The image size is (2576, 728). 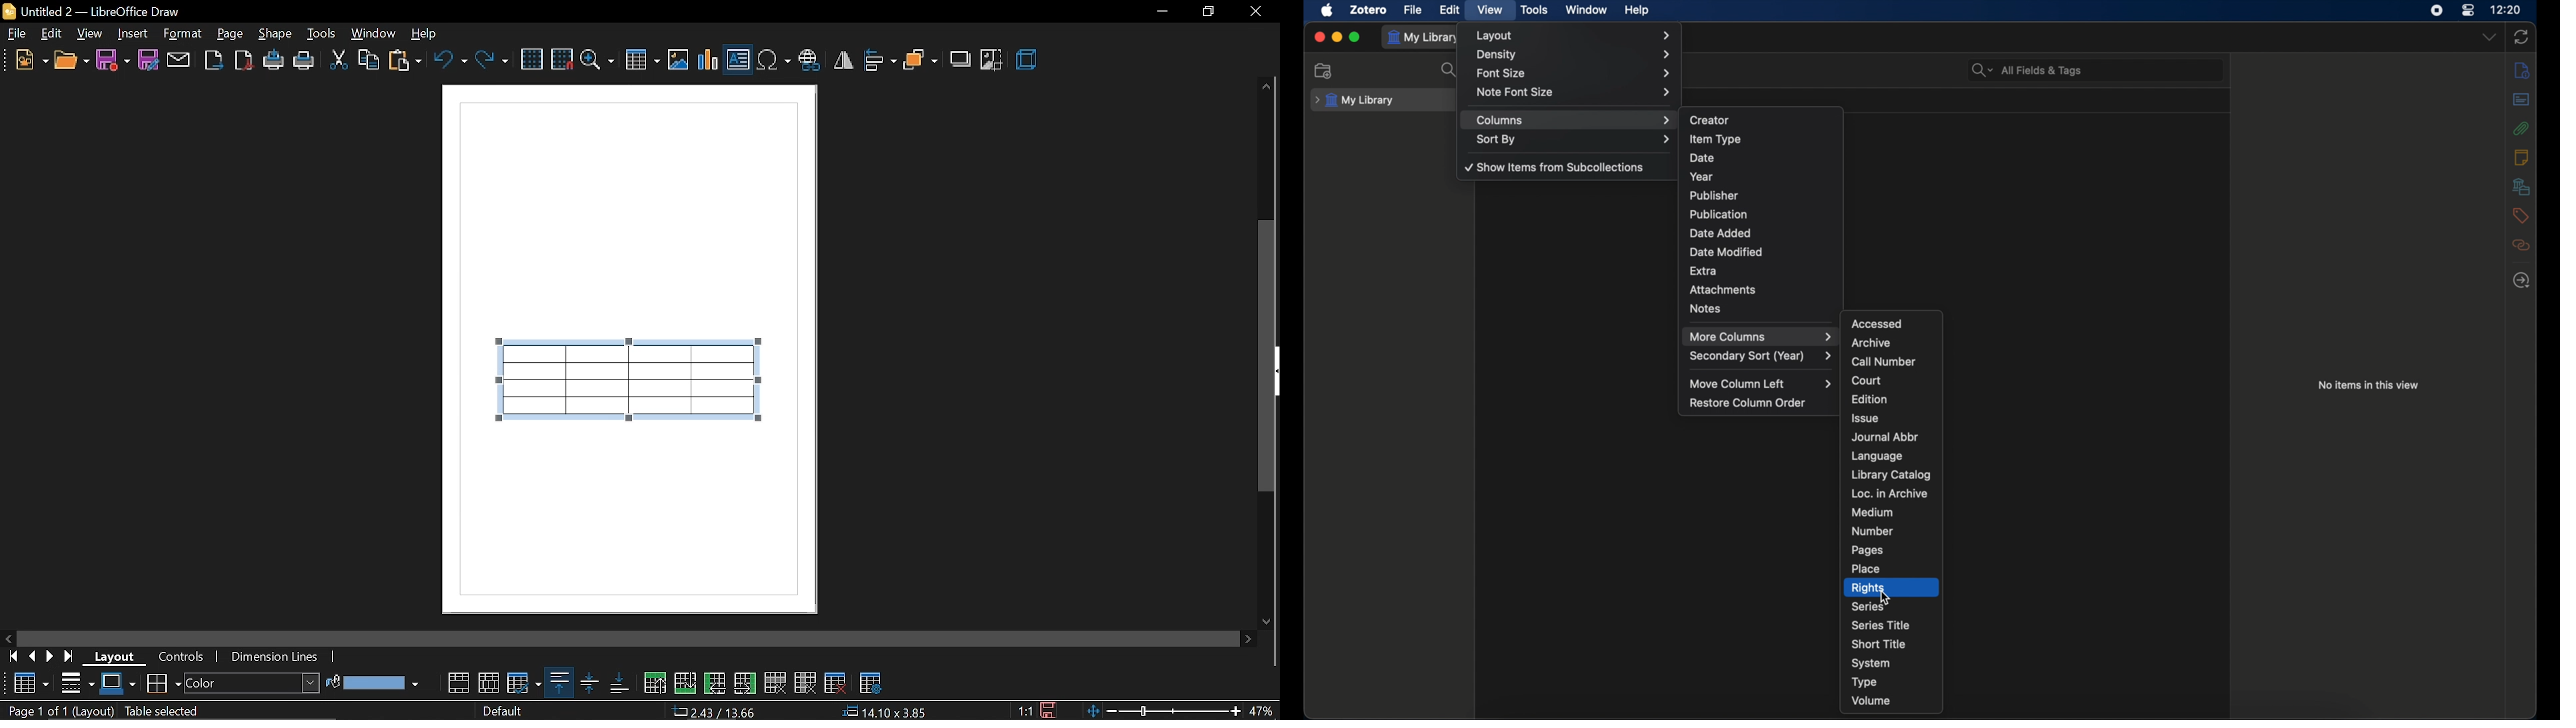 I want to click on insert text, so click(x=739, y=58).